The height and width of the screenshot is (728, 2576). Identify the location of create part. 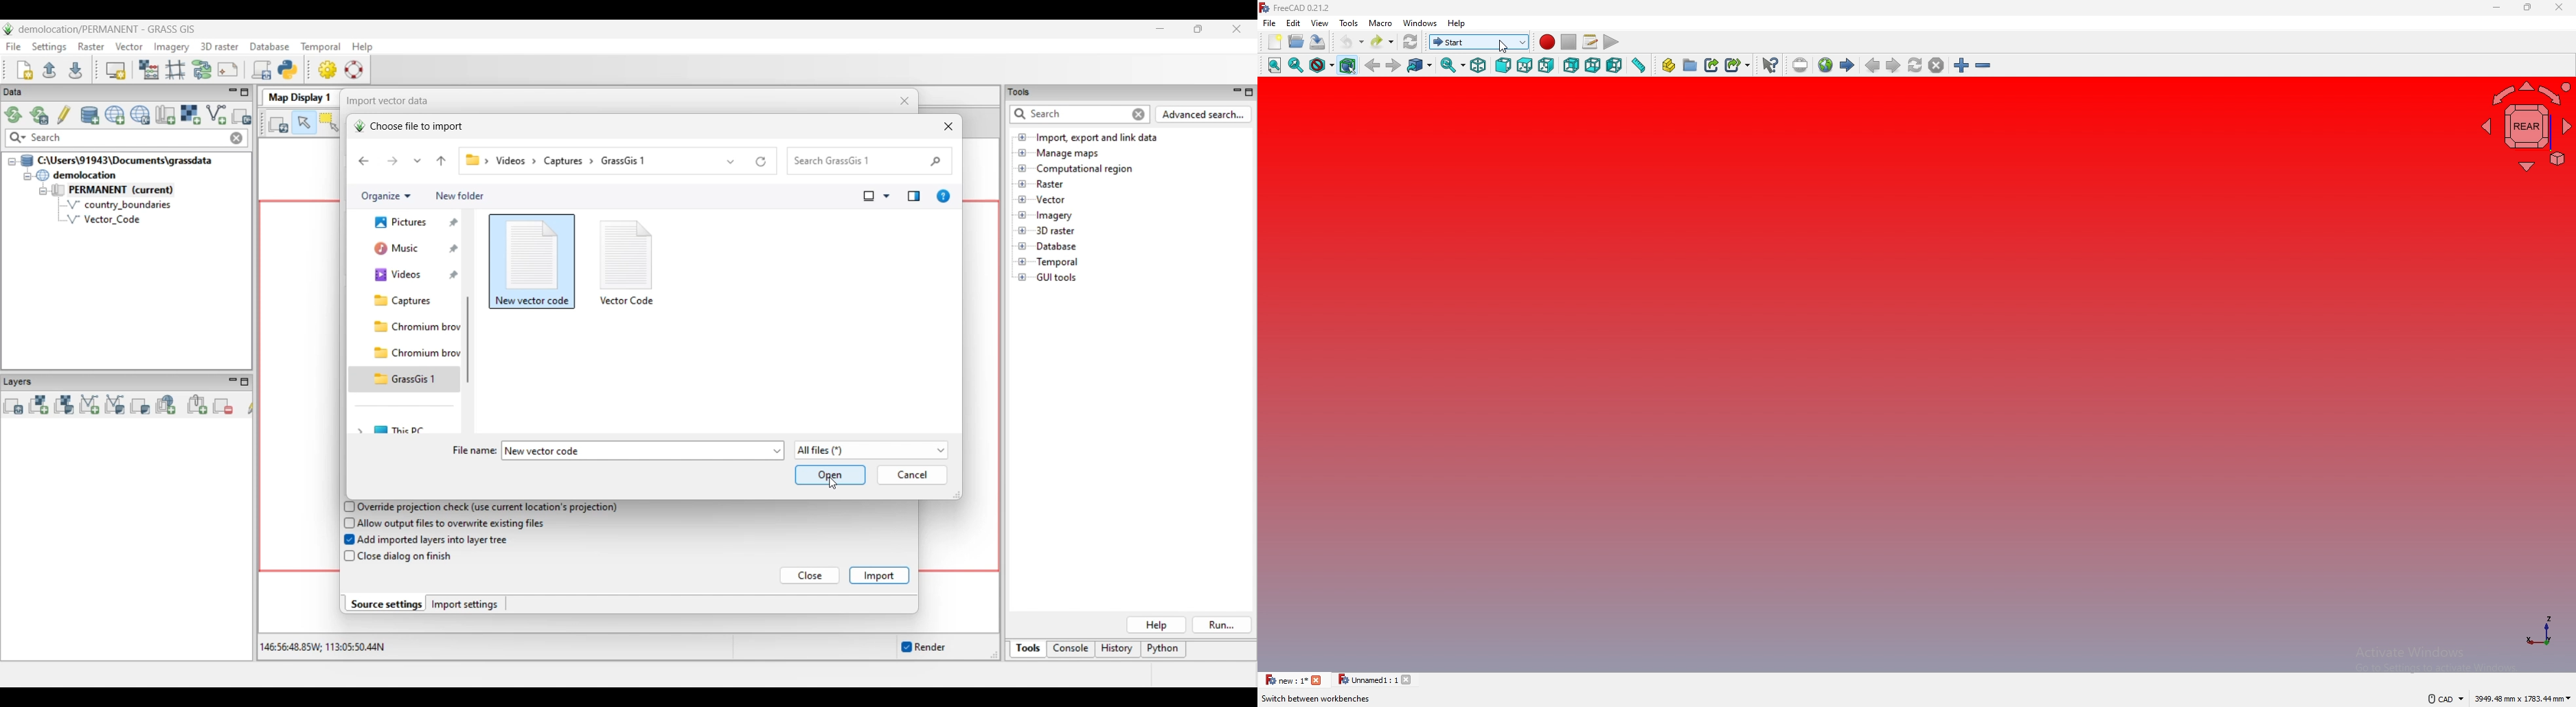
(1668, 65).